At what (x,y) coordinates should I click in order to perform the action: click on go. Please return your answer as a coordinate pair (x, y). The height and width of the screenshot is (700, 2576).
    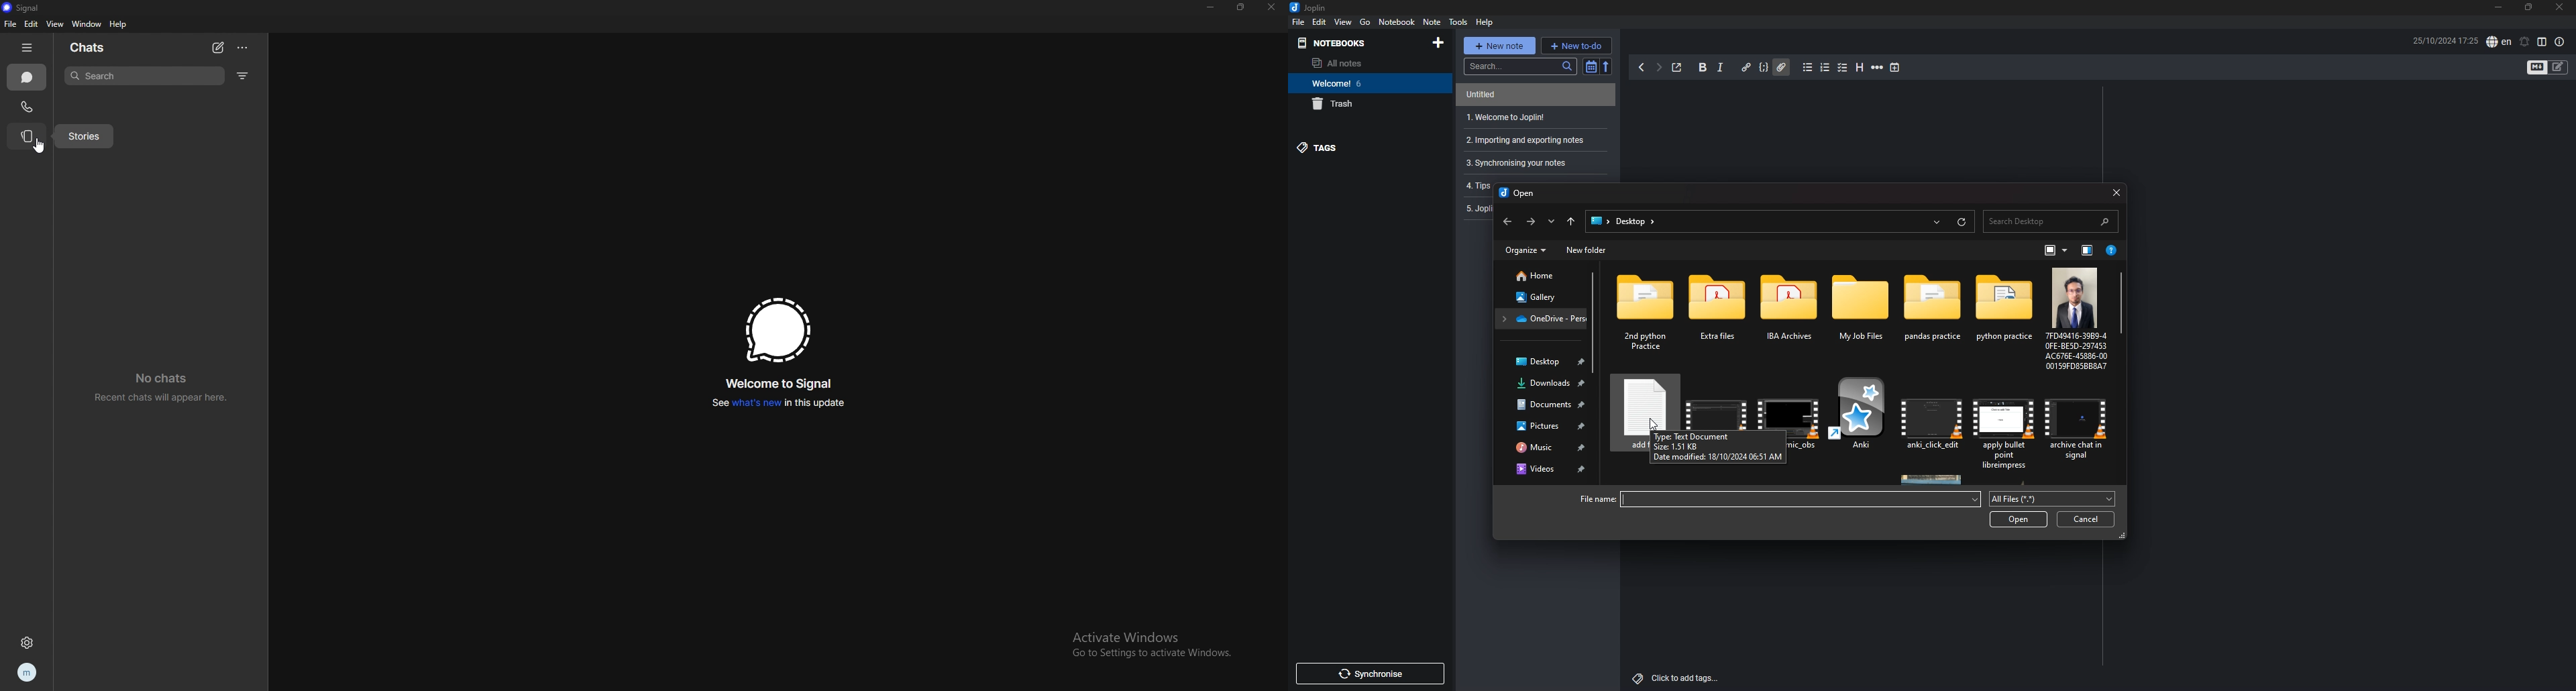
    Looking at the image, I should click on (1366, 21).